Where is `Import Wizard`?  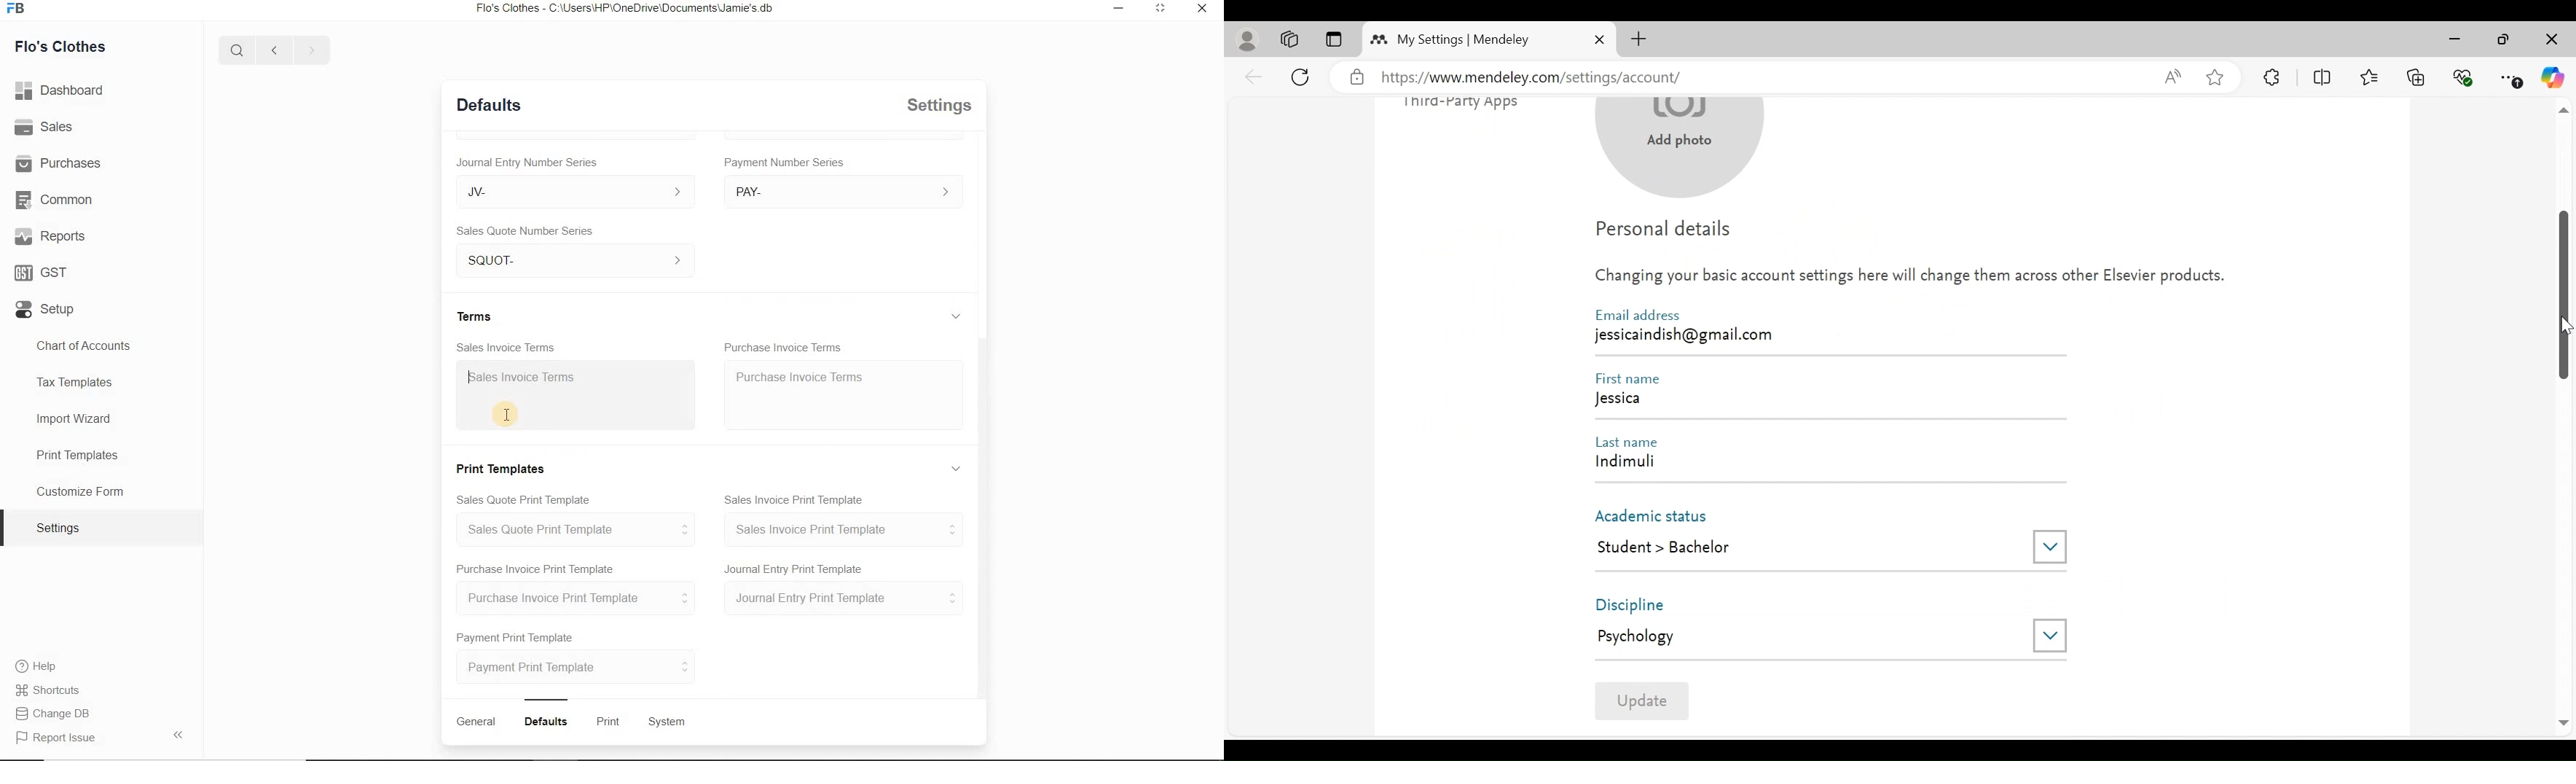 Import Wizard is located at coordinates (101, 420).